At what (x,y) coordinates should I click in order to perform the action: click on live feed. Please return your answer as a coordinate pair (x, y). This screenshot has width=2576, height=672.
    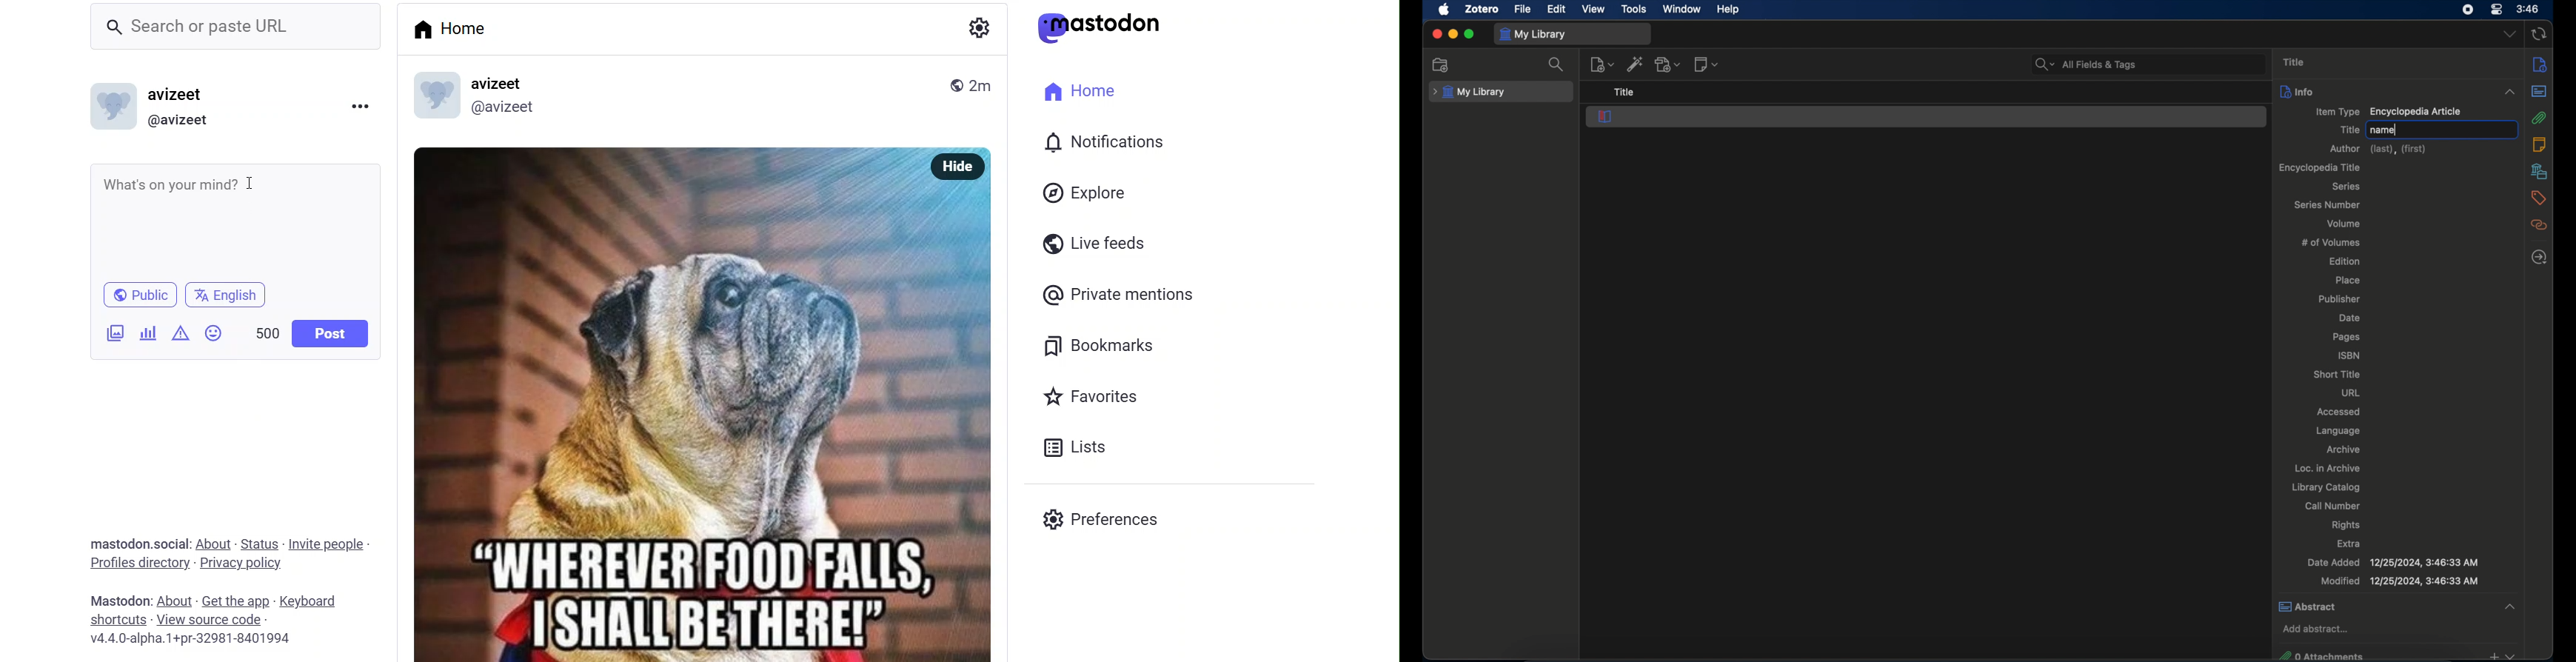
    Looking at the image, I should click on (1090, 242).